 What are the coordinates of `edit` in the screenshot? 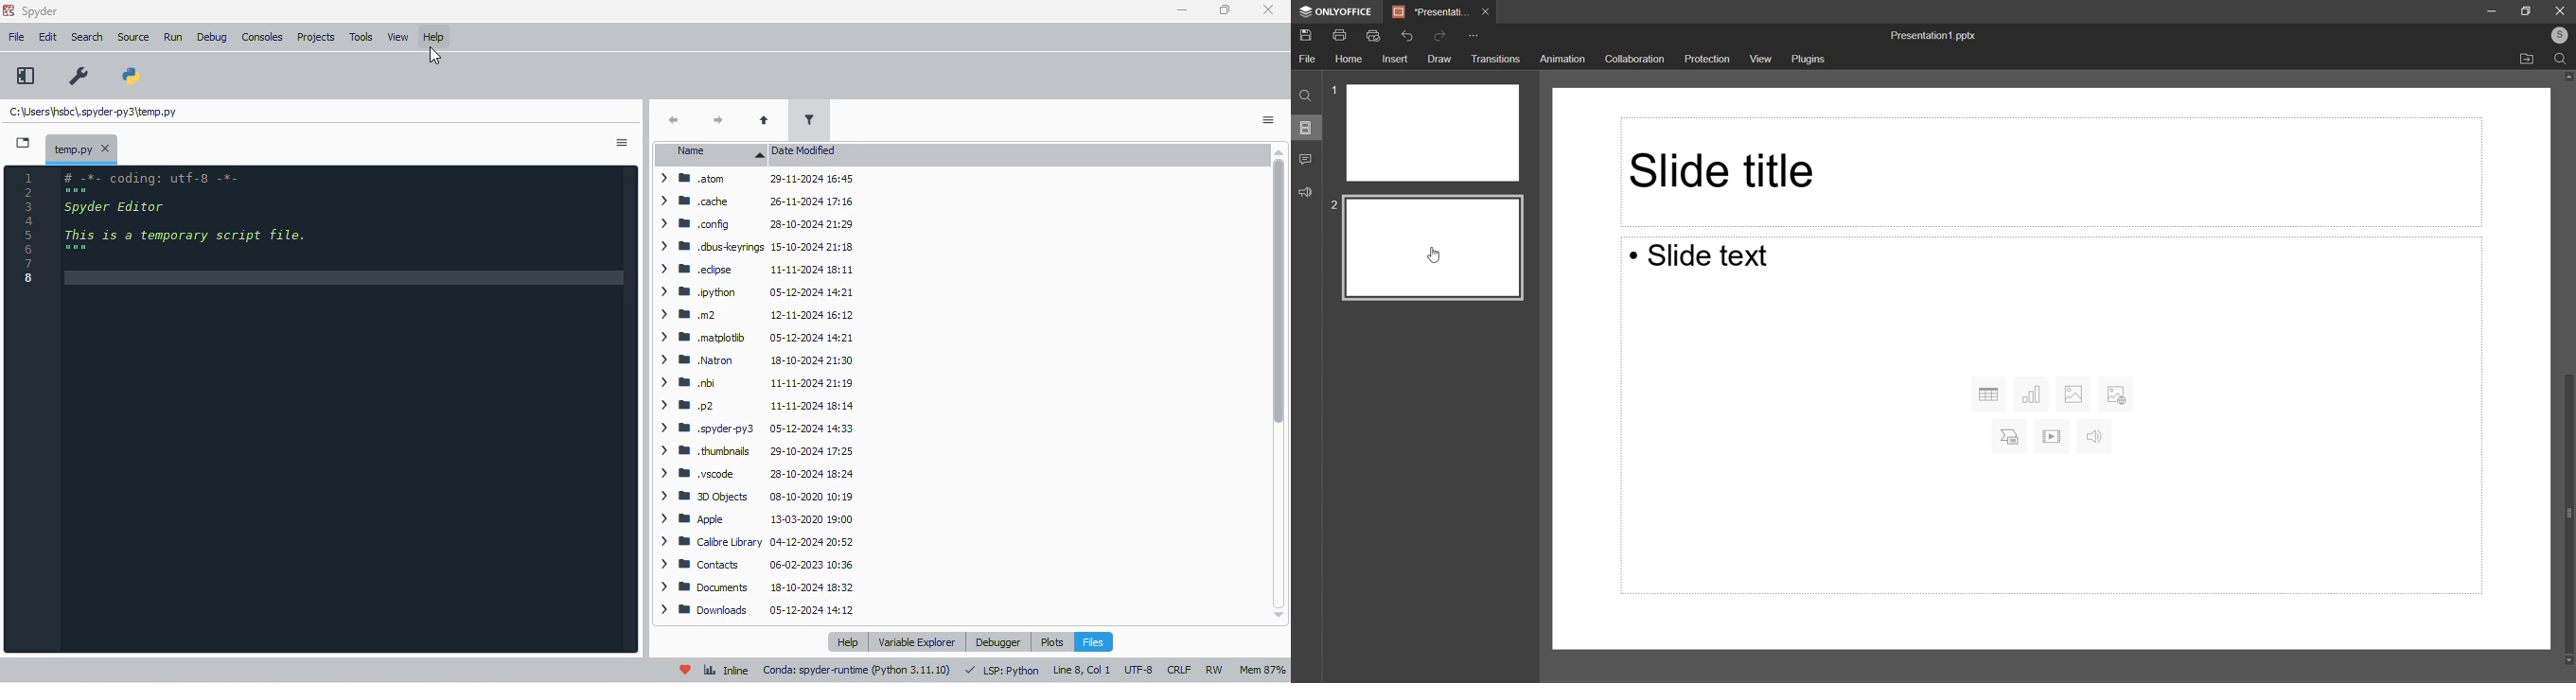 It's located at (47, 37).